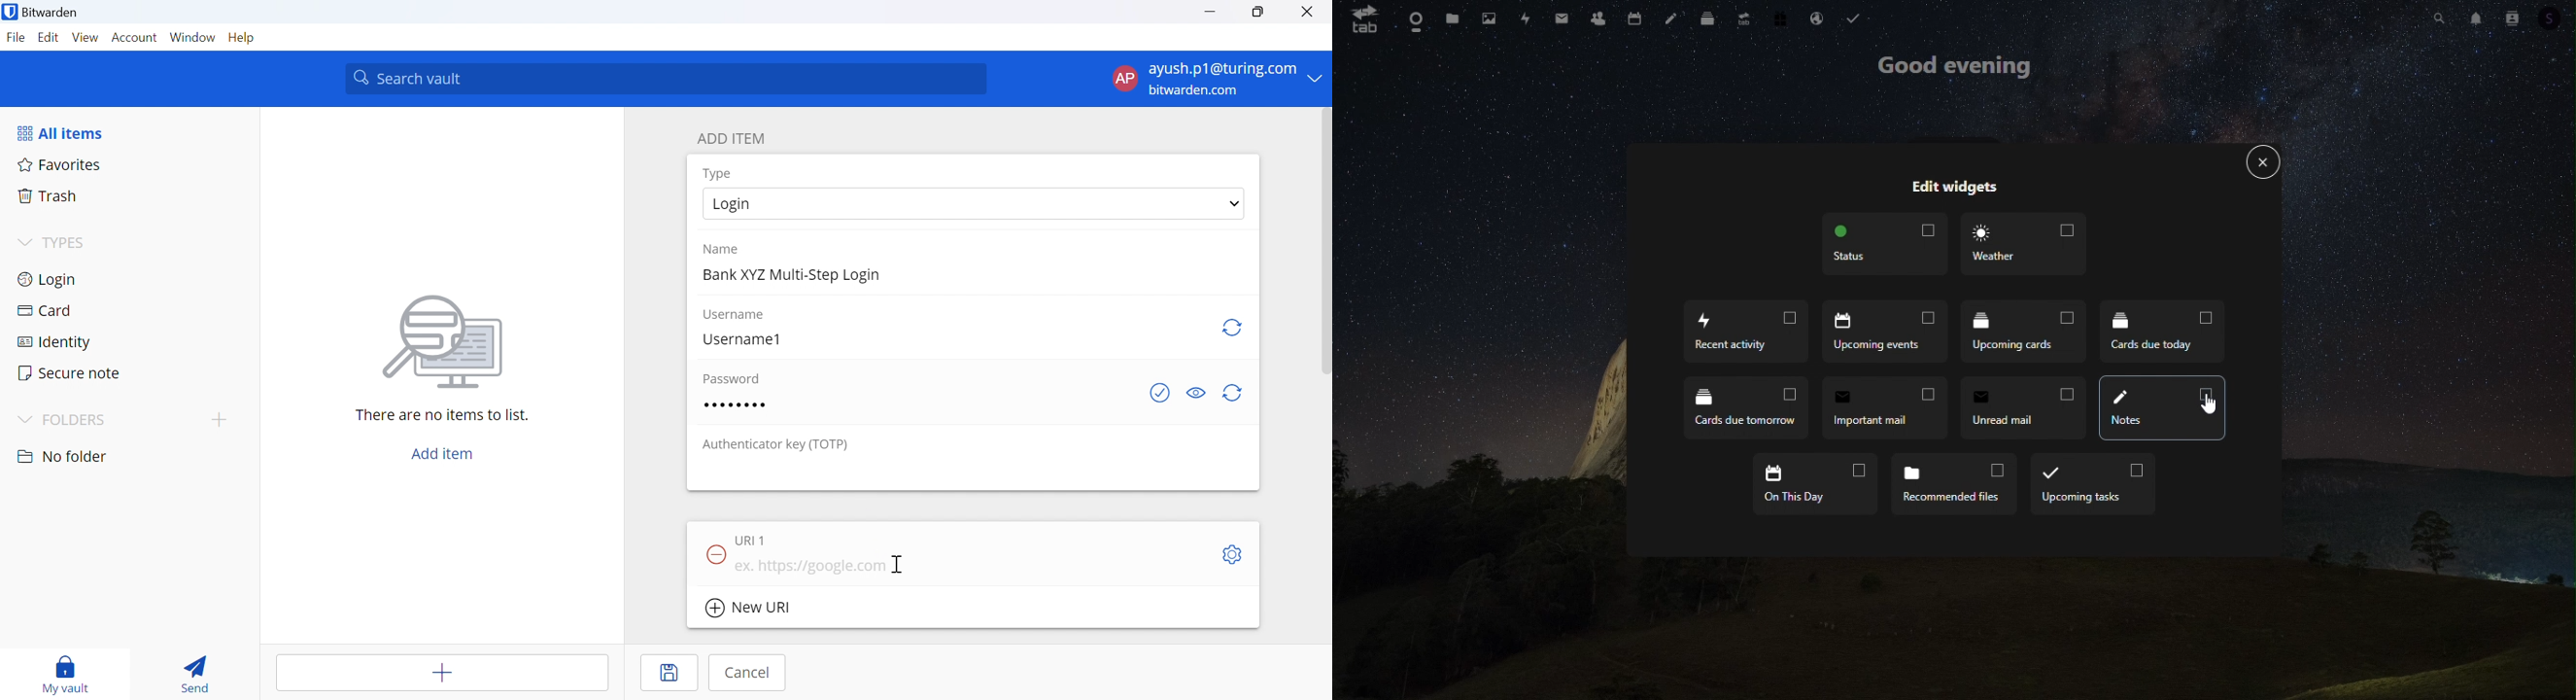 Image resolution: width=2576 pixels, height=700 pixels. I want to click on Secure note, so click(71, 374).